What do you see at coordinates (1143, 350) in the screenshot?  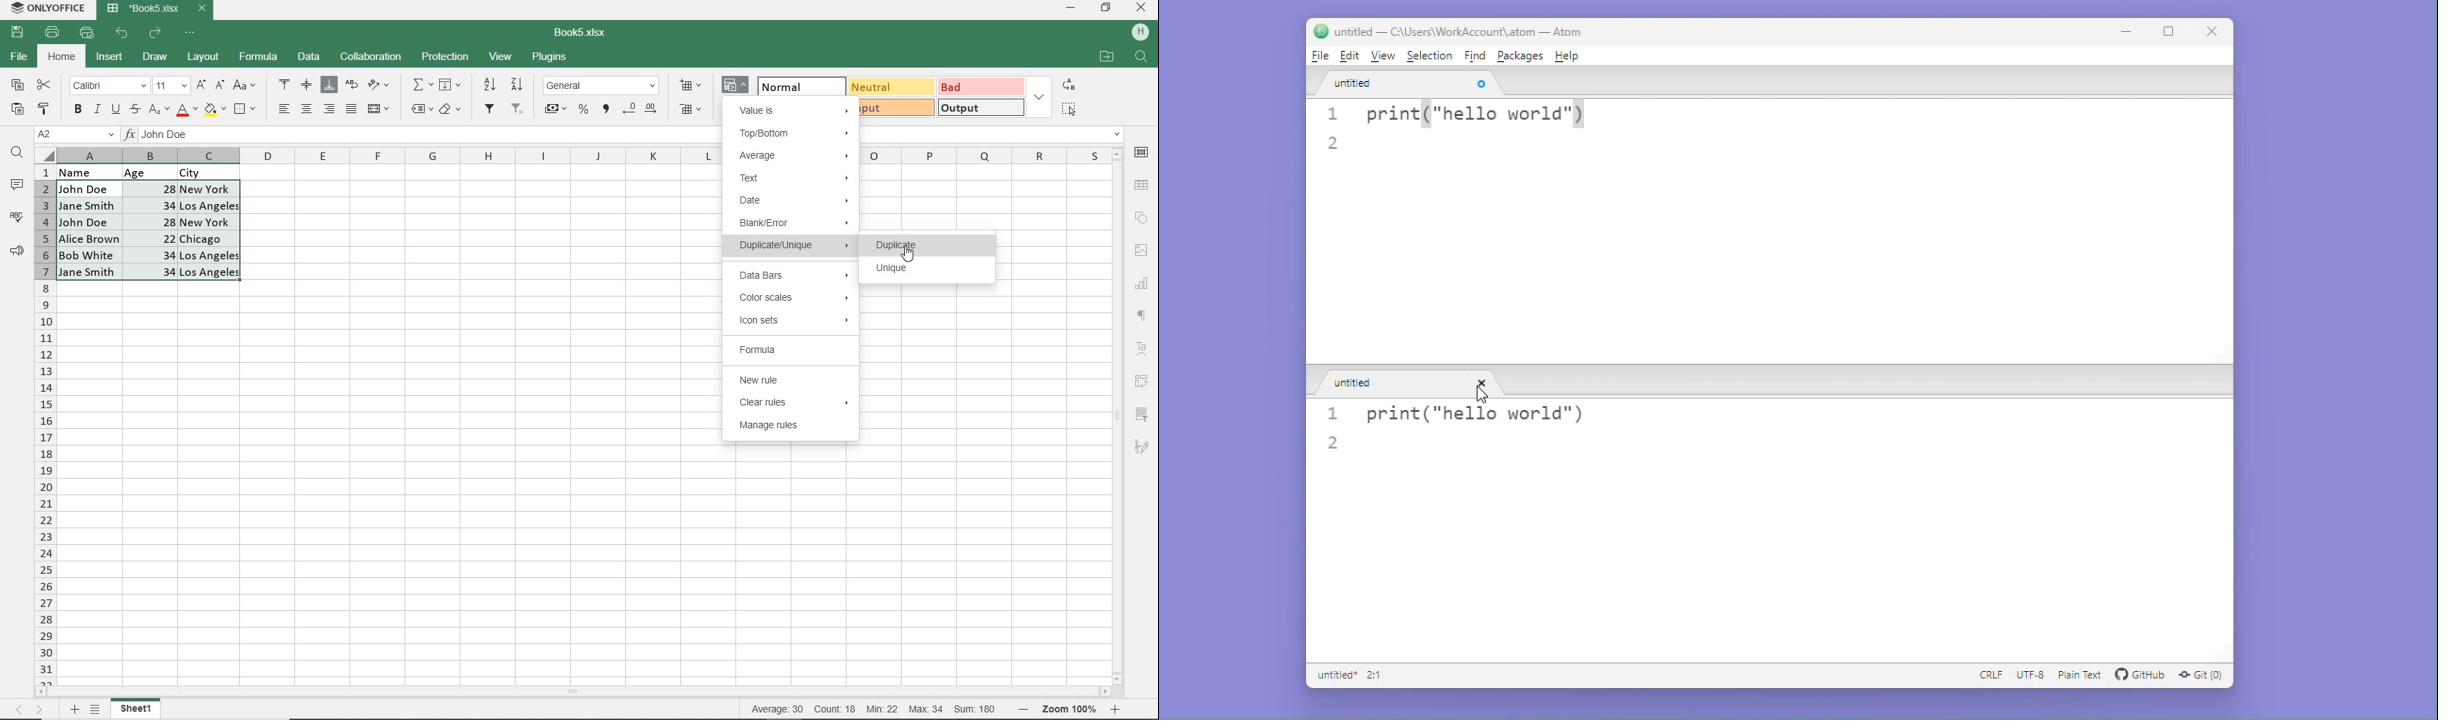 I see `TEXT ART` at bounding box center [1143, 350].